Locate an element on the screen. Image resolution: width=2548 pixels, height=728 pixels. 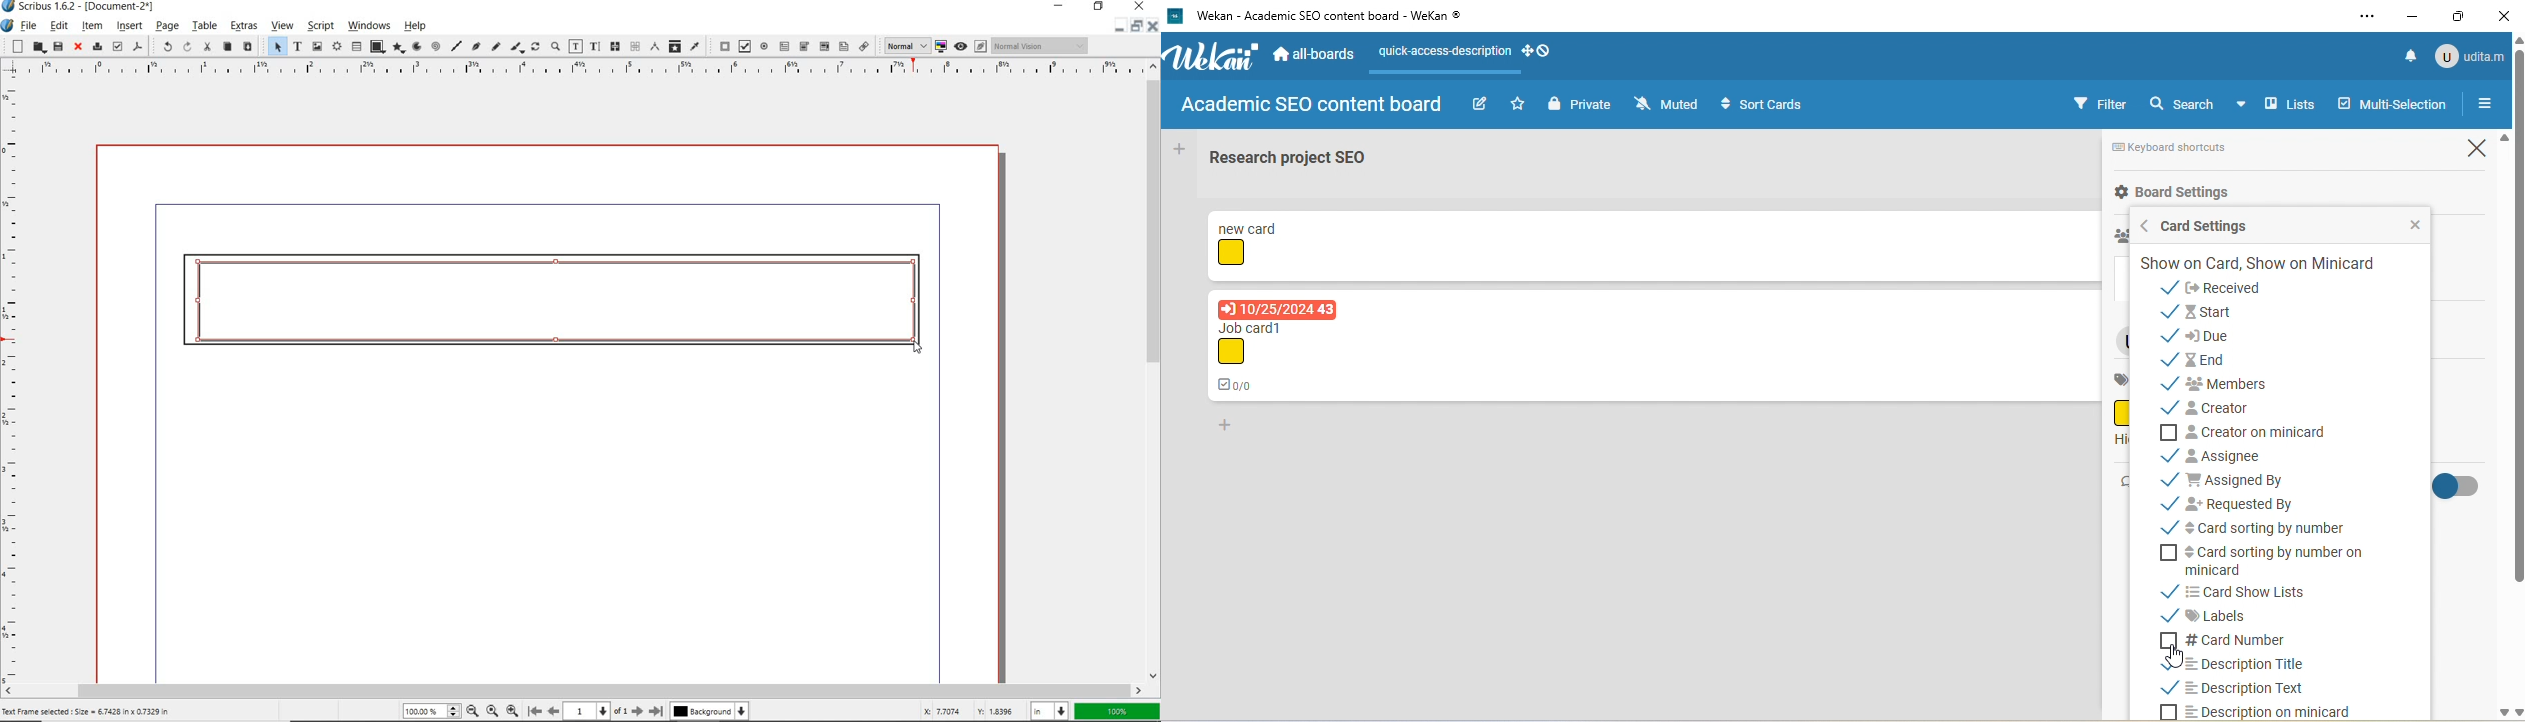
vertical scroll bar is located at coordinates (2516, 322).